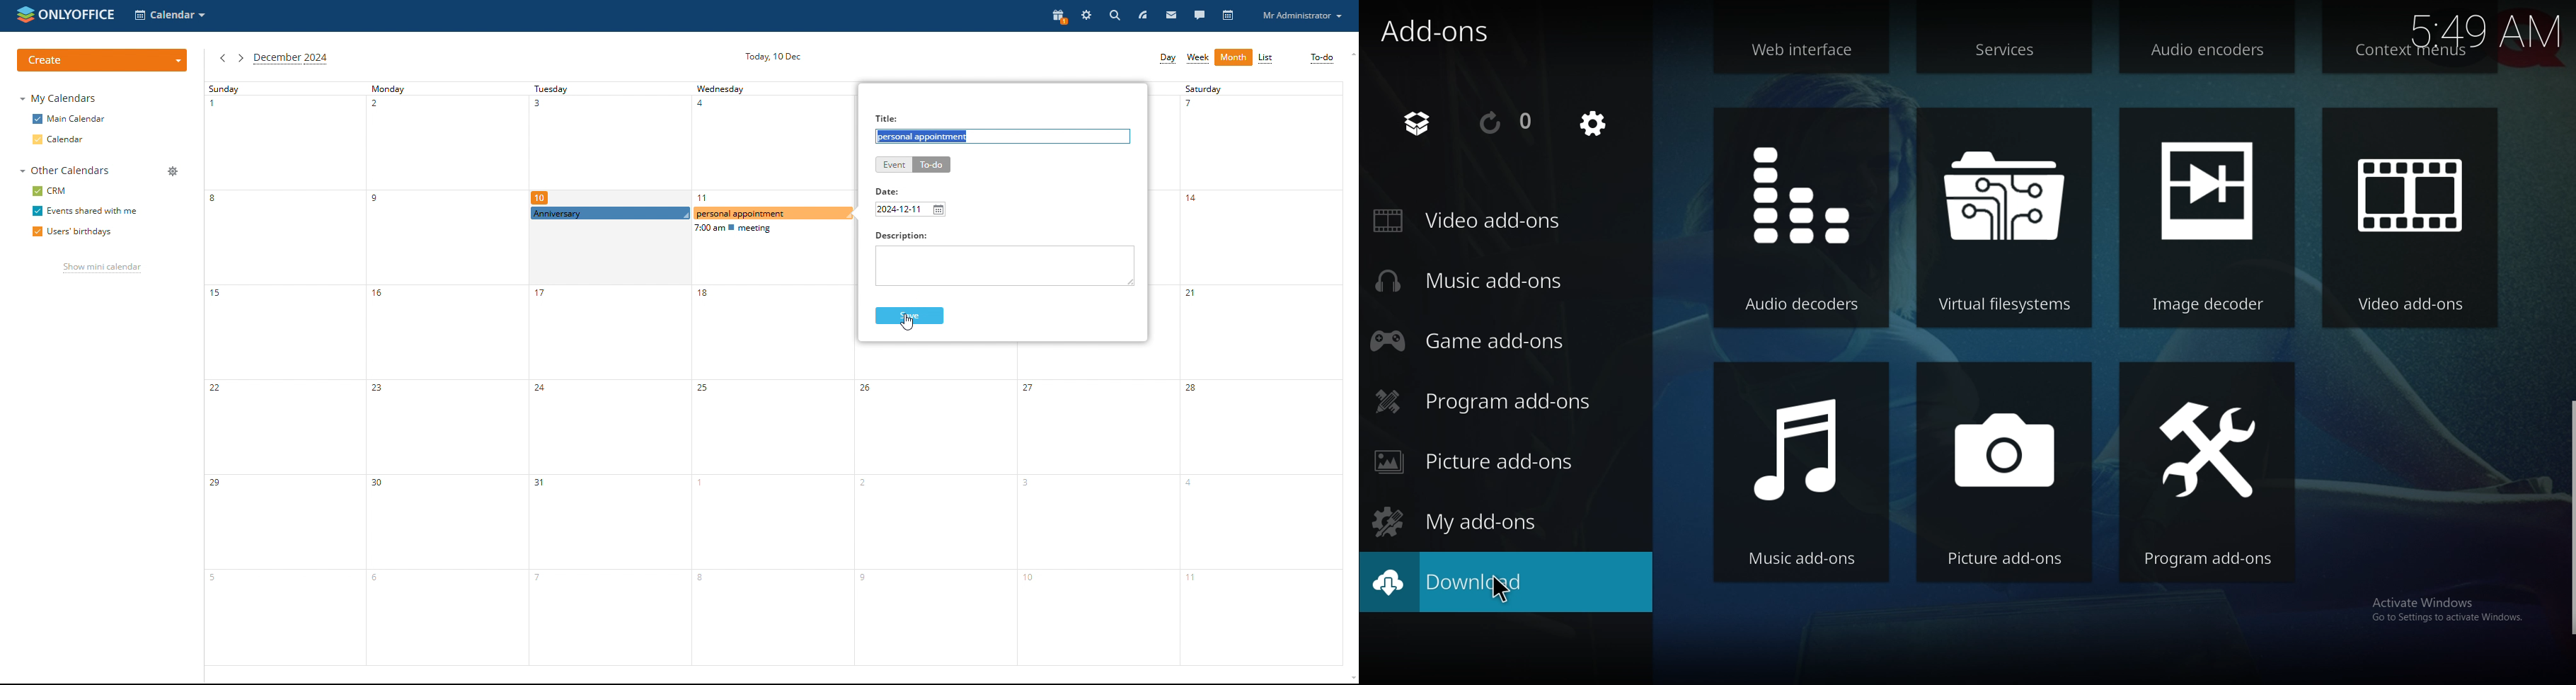  What do you see at coordinates (2210, 218) in the screenshot?
I see `image decoder` at bounding box center [2210, 218].